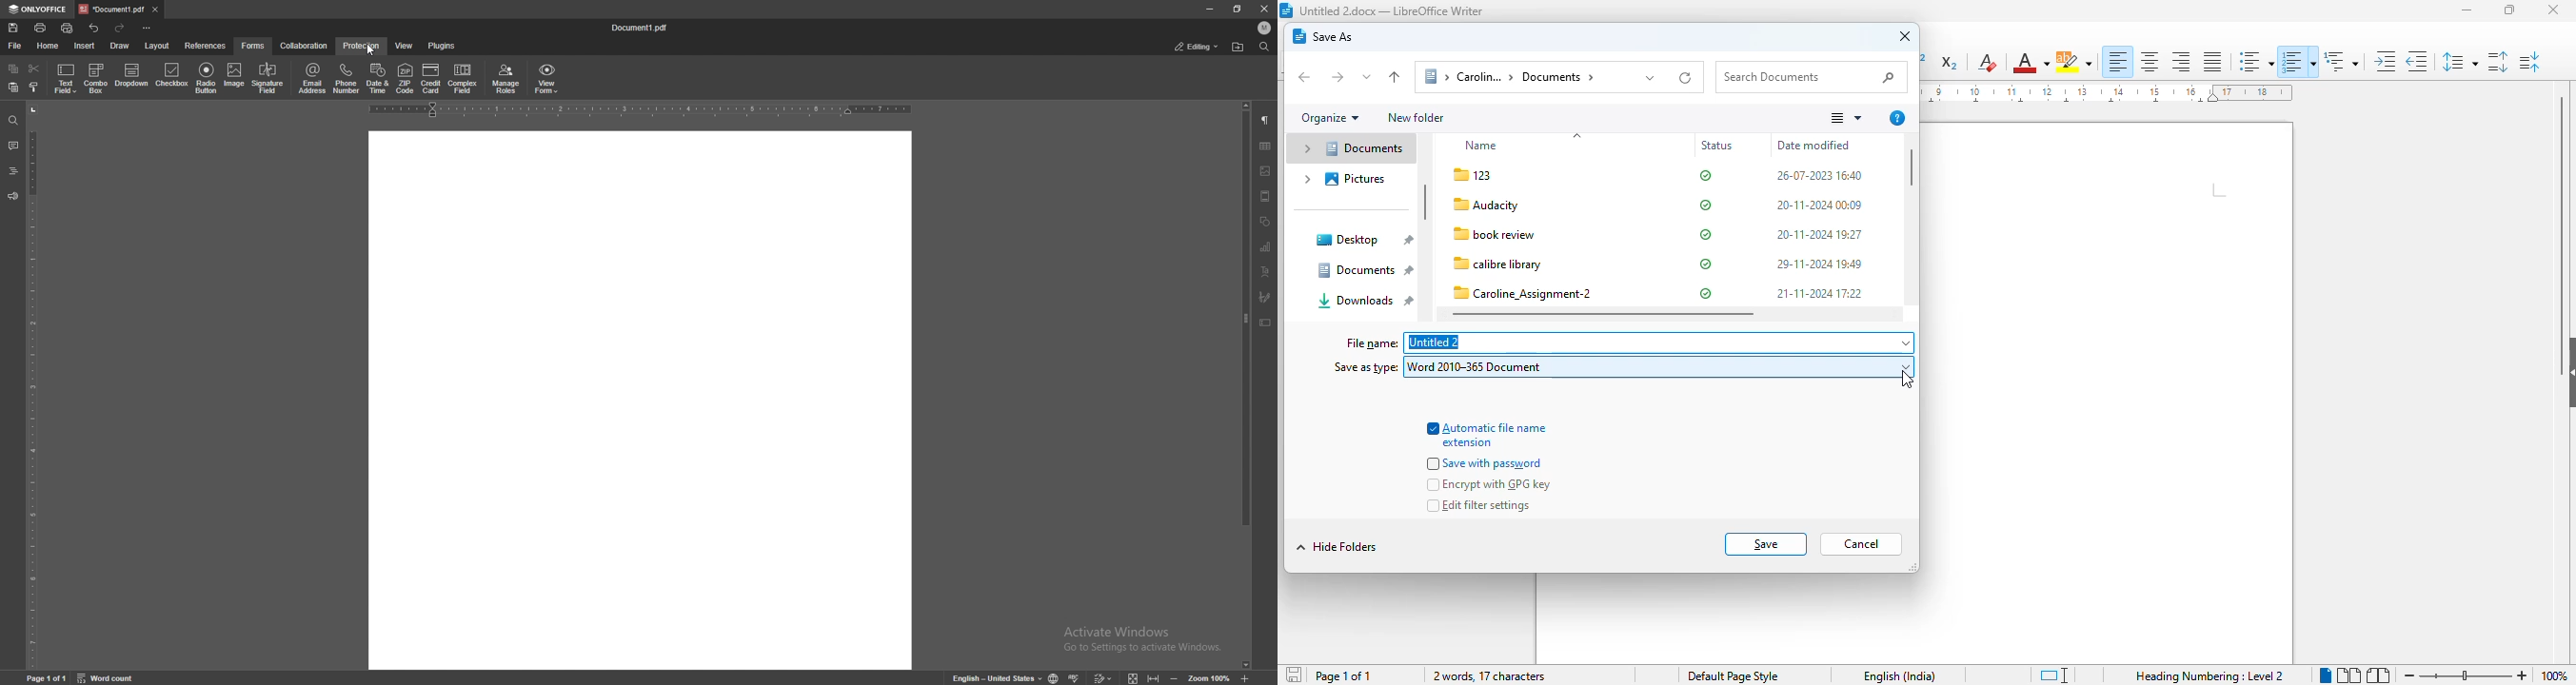  Describe the element at coordinates (640, 110) in the screenshot. I see `horizontal scale` at that location.